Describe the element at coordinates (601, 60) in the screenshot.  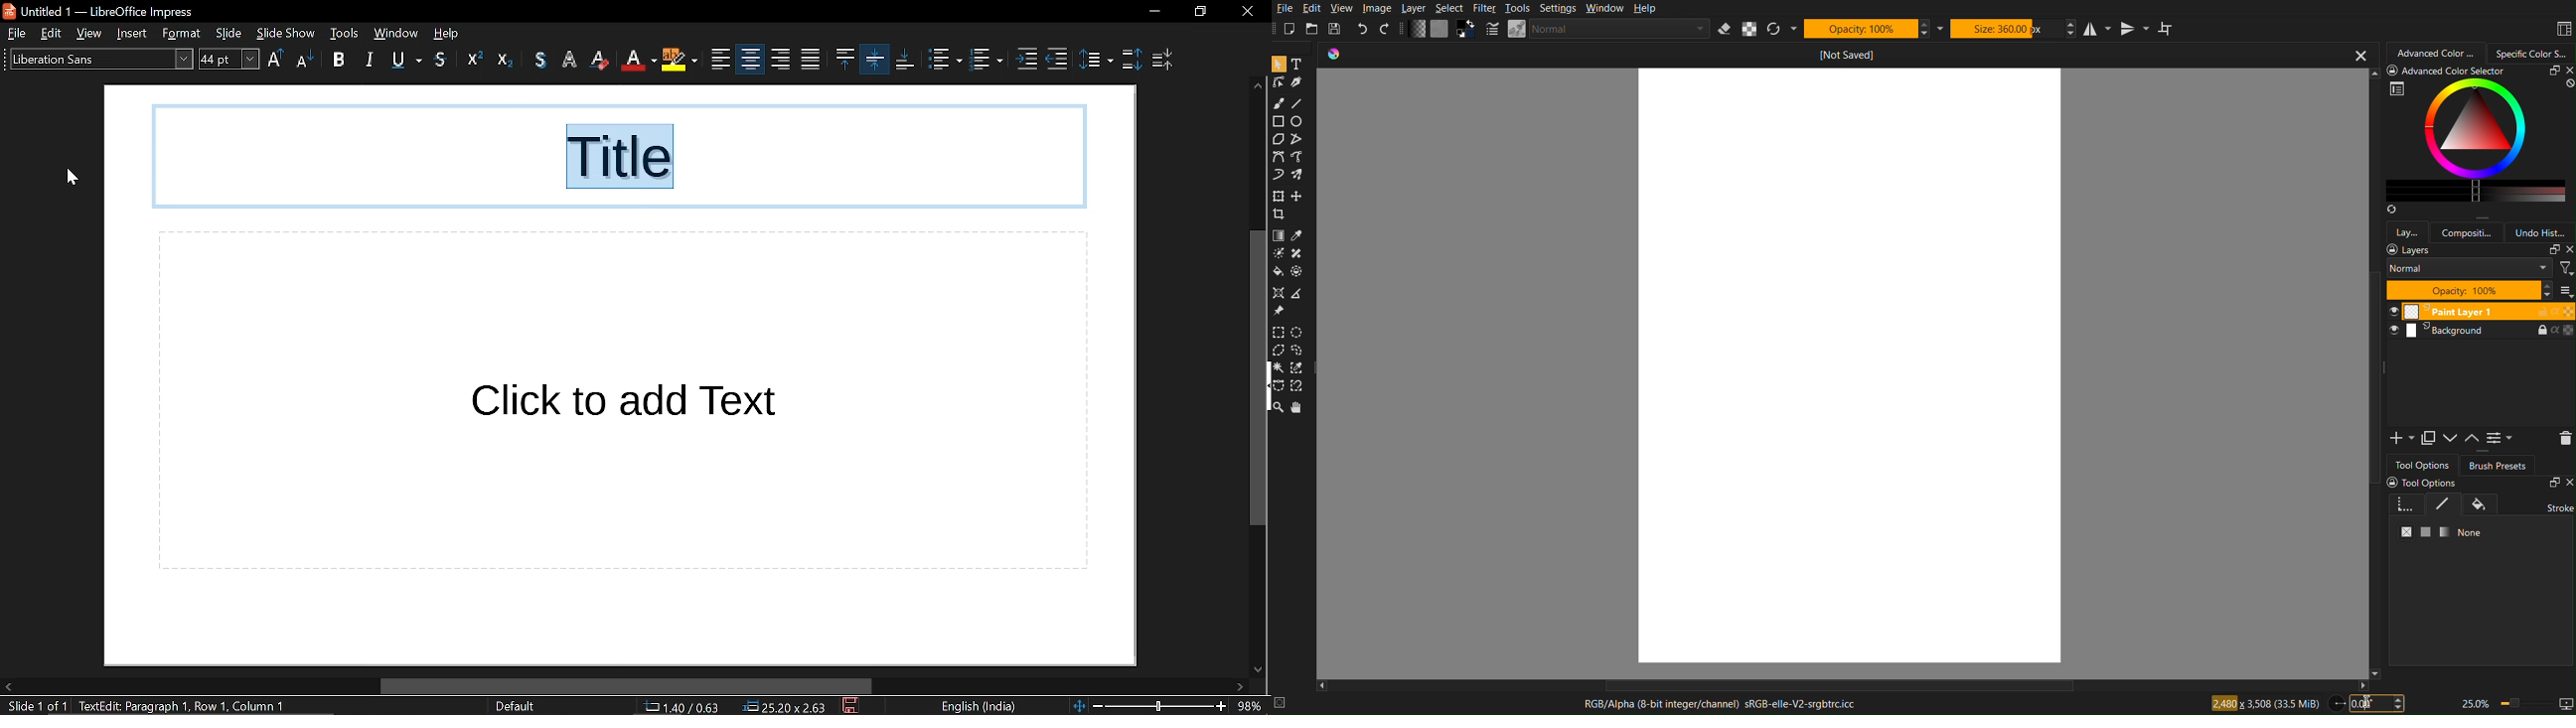
I see `text color` at that location.